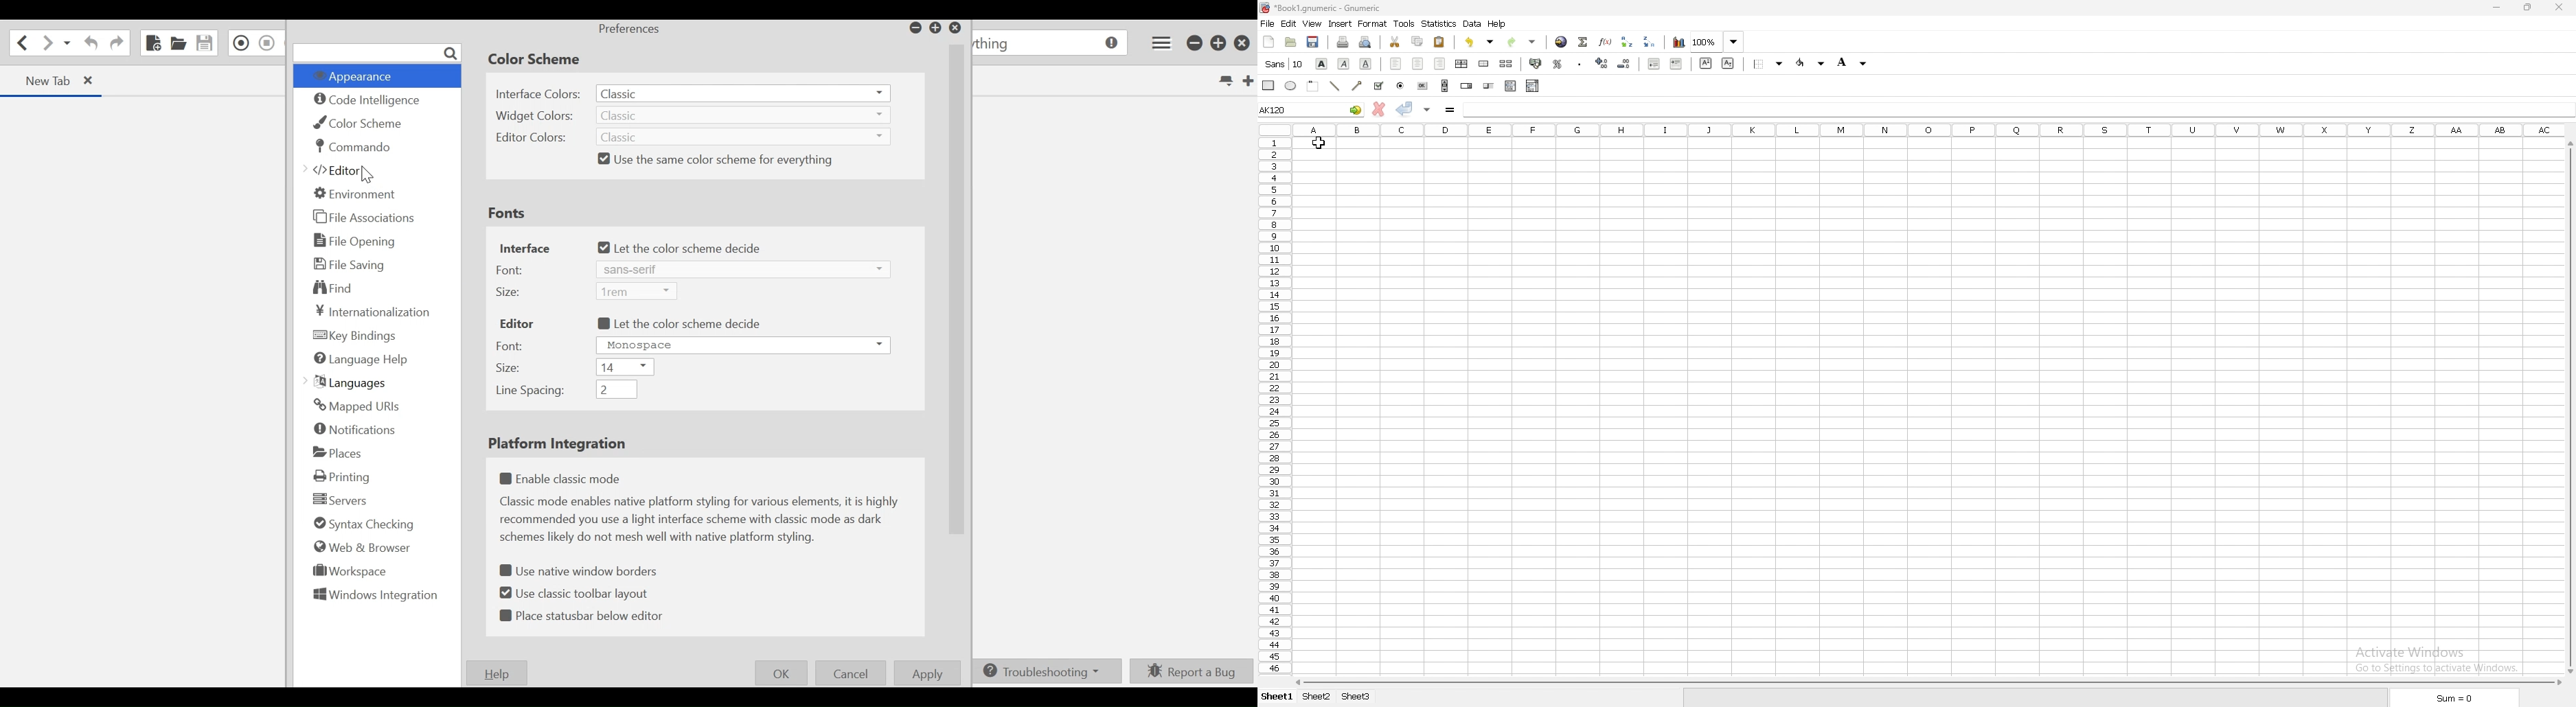 This screenshot has height=728, width=2576. What do you see at coordinates (1679, 43) in the screenshot?
I see `chart` at bounding box center [1679, 43].